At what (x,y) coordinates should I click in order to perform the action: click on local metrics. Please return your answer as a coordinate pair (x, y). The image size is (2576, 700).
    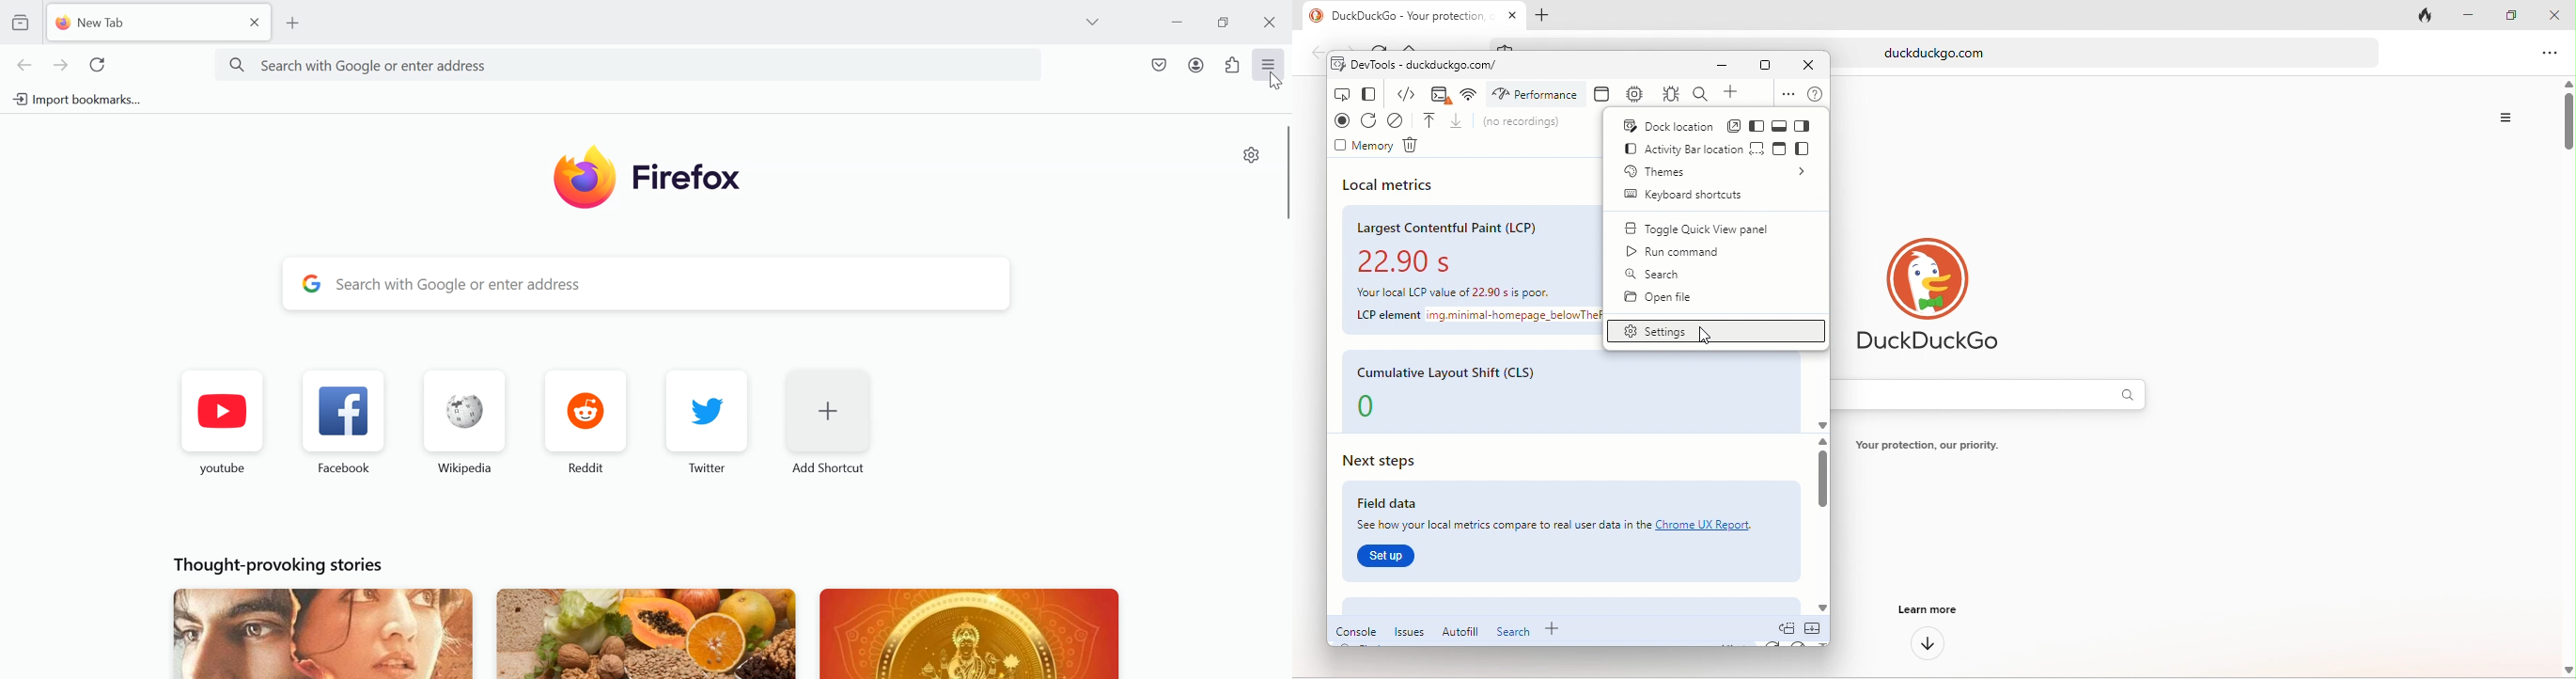
    Looking at the image, I should click on (1395, 186).